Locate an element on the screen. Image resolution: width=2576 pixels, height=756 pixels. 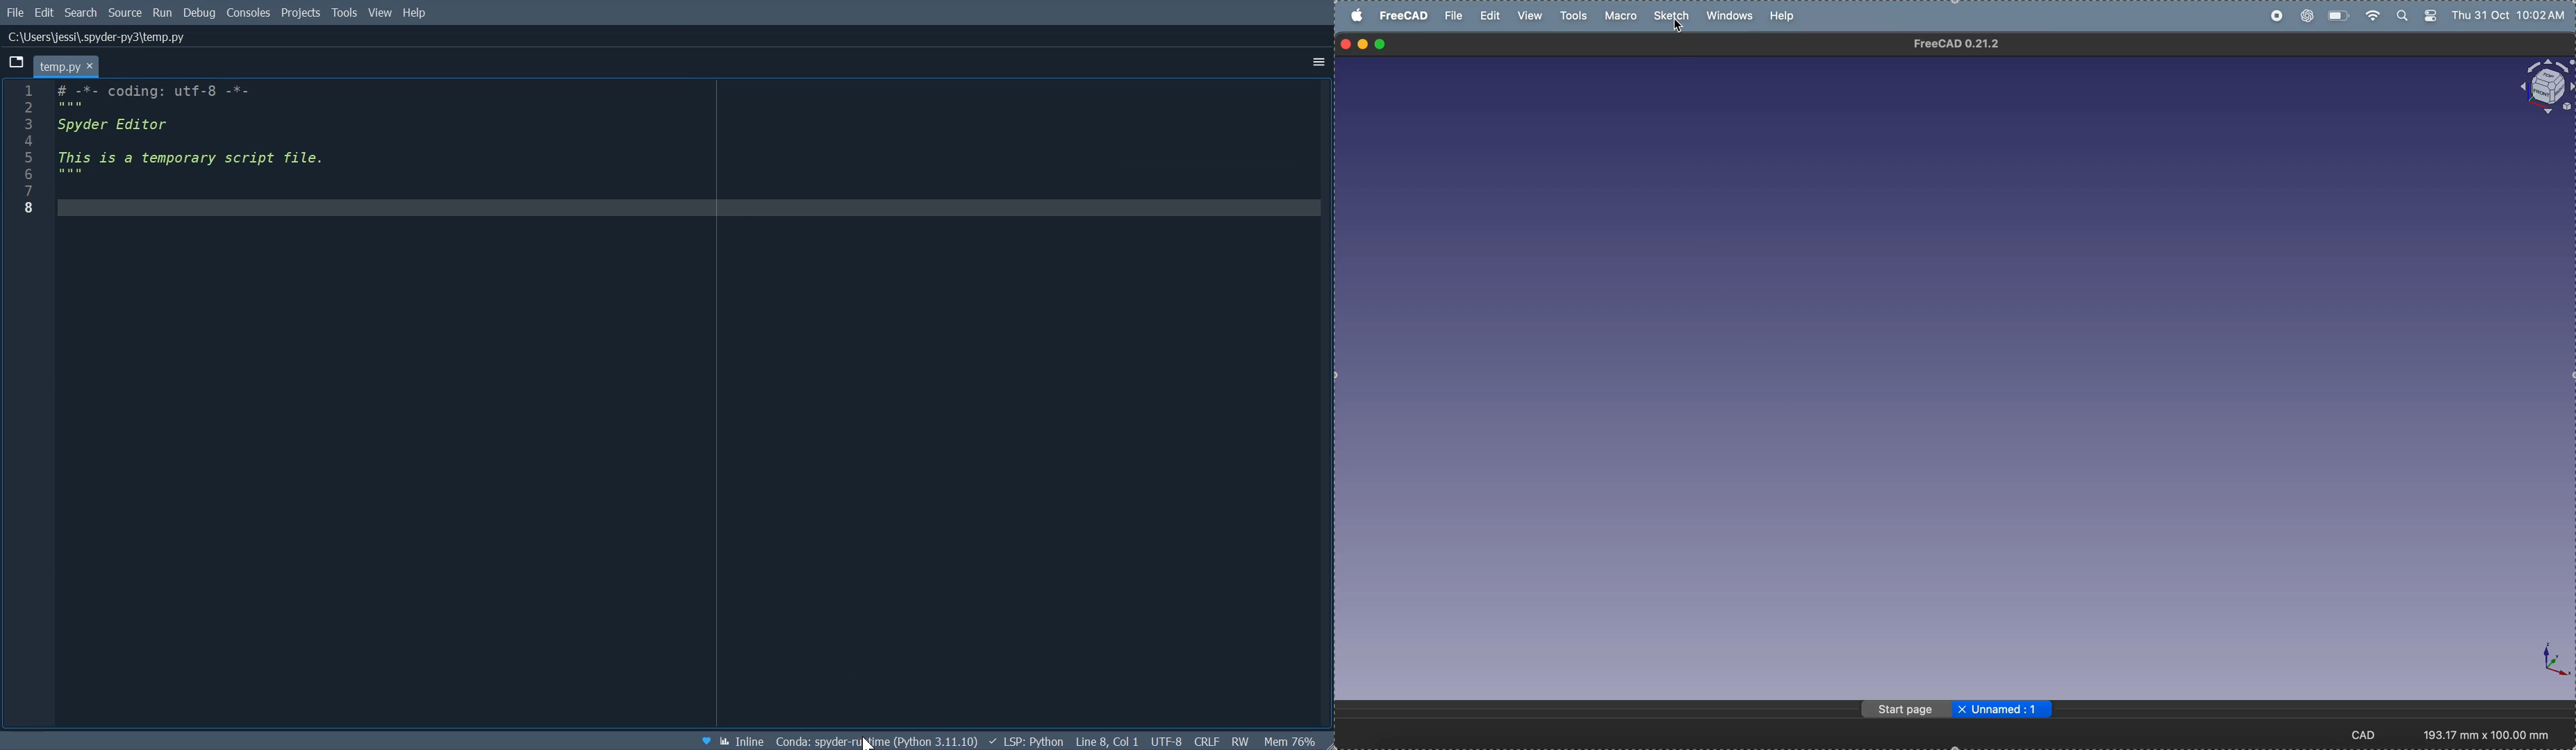
View is located at coordinates (379, 13).